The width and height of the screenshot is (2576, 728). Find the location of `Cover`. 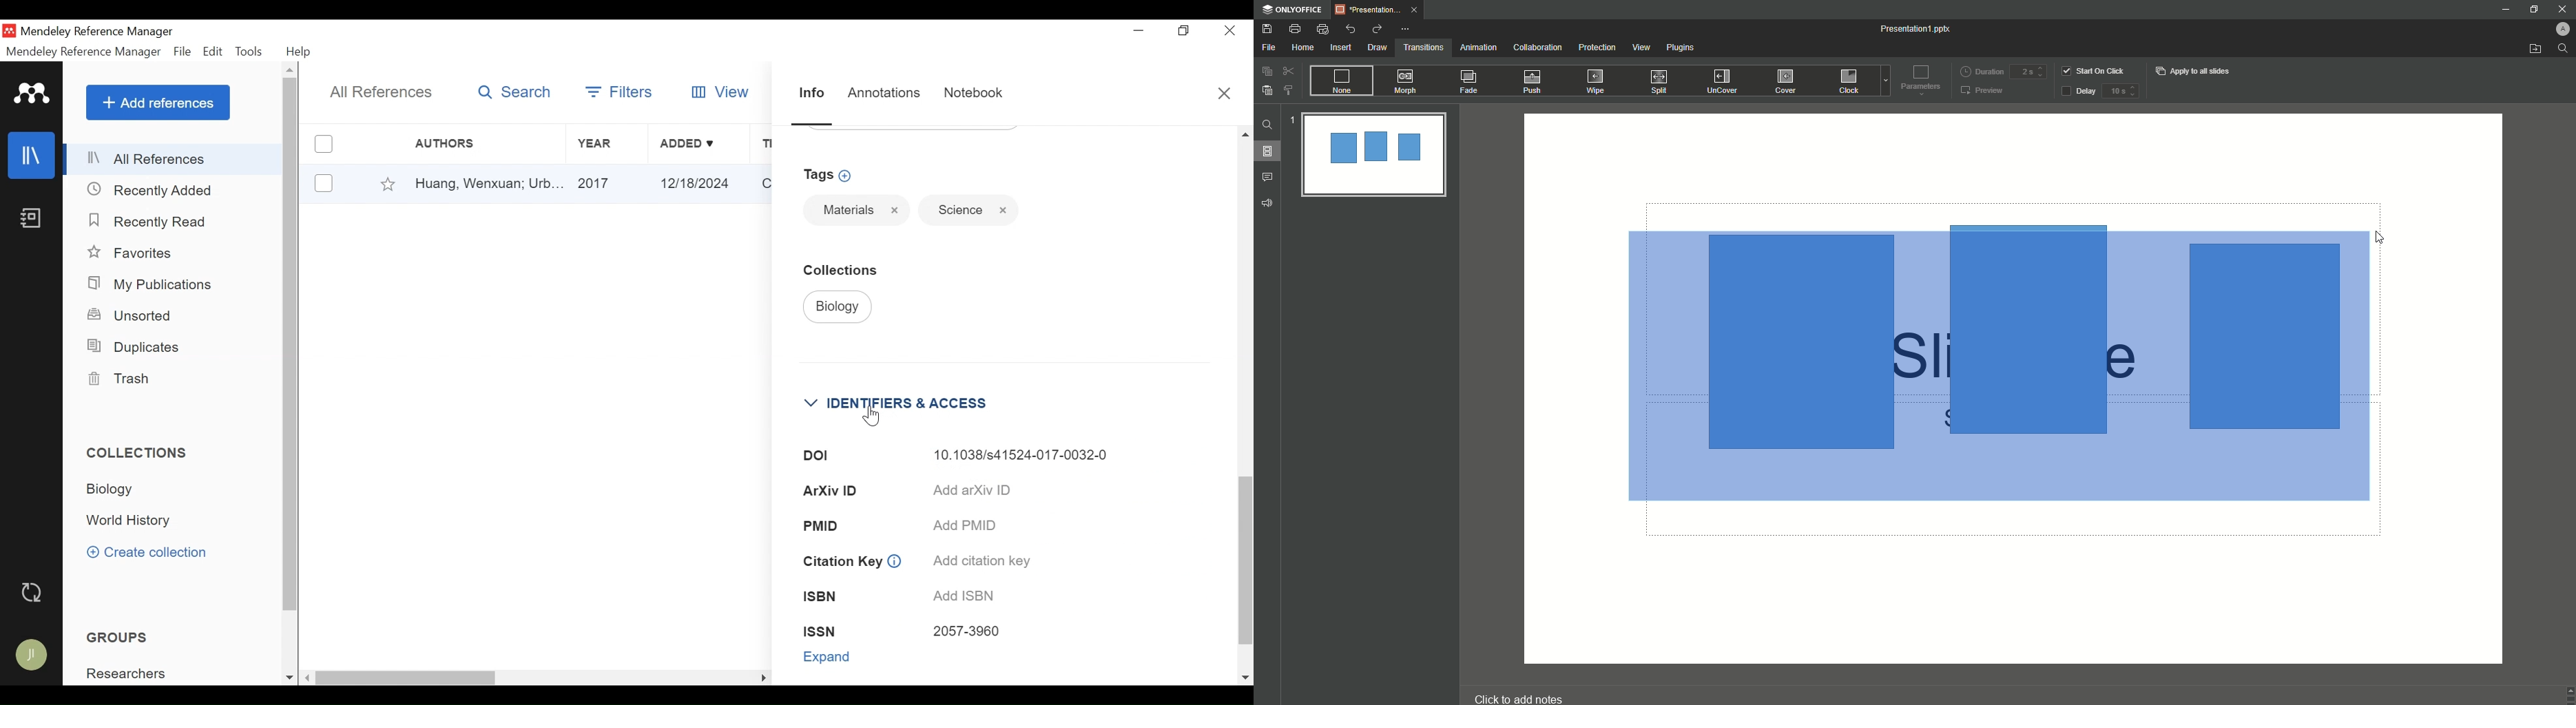

Cover is located at coordinates (1787, 81).